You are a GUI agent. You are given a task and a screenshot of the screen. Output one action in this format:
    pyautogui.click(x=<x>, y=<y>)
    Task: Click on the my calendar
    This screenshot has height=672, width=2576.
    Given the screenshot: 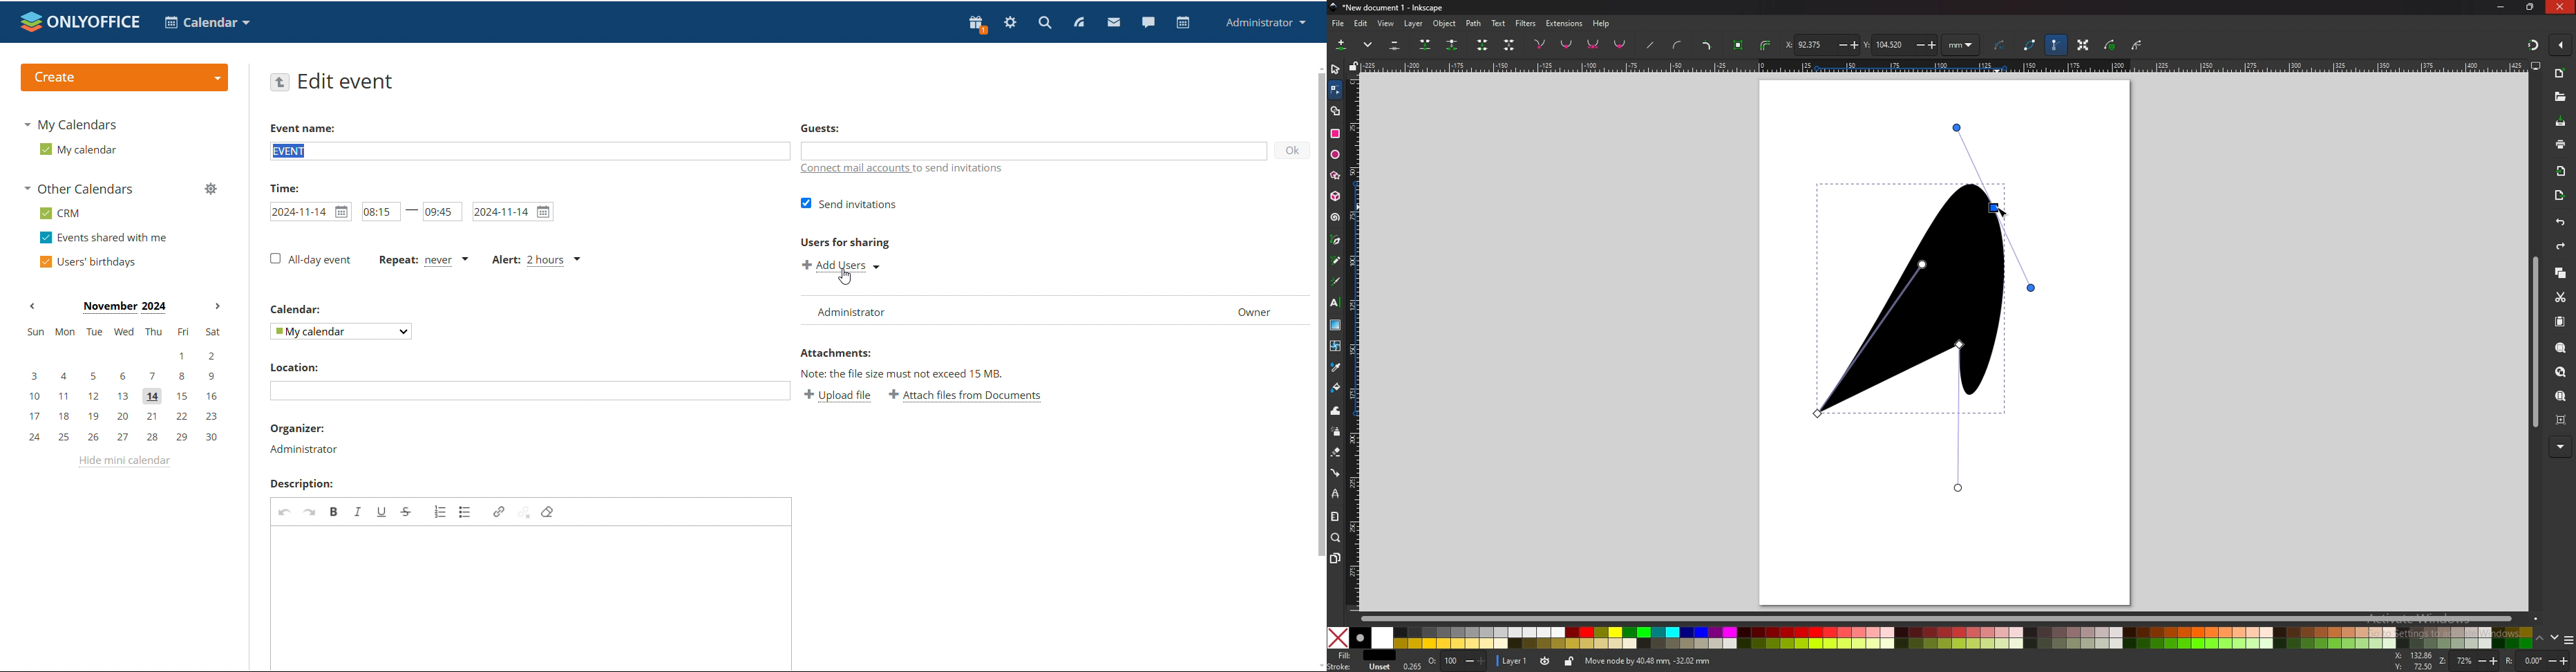 What is the action you would take?
    pyautogui.click(x=79, y=149)
    